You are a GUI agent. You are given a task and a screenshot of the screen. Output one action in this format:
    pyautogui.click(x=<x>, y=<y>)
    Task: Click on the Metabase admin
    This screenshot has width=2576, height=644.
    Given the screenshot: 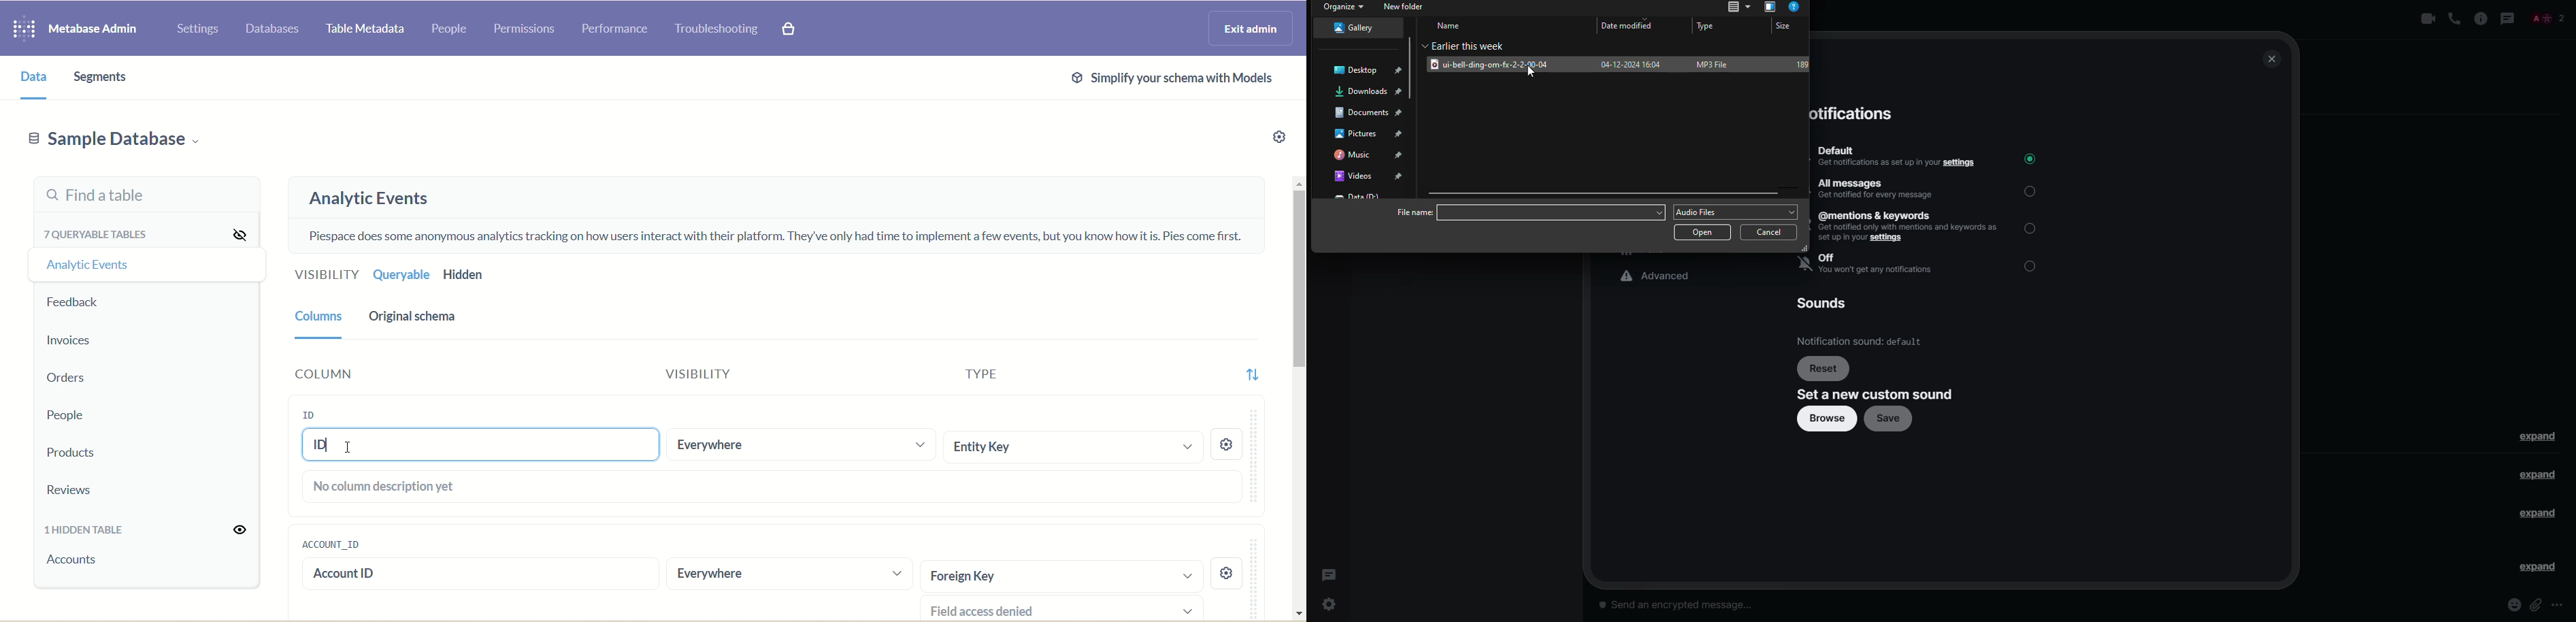 What is the action you would take?
    pyautogui.click(x=99, y=30)
    